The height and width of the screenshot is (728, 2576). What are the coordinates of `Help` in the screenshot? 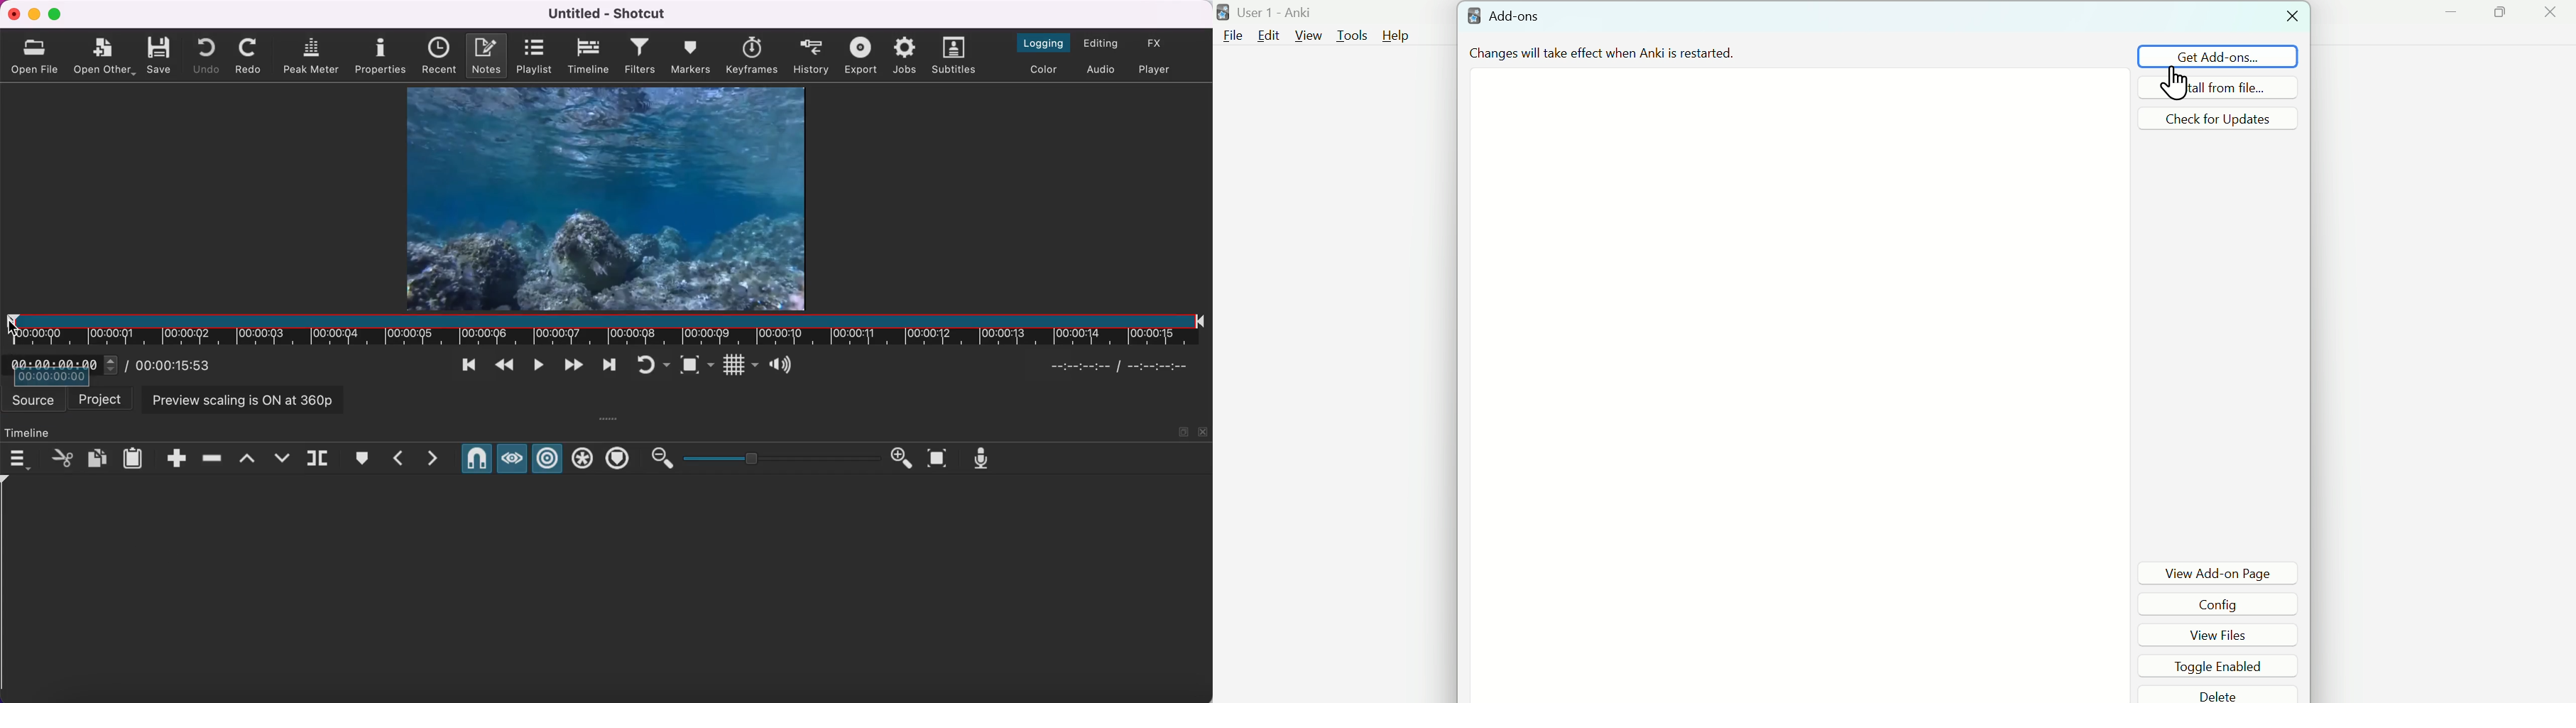 It's located at (1396, 36).